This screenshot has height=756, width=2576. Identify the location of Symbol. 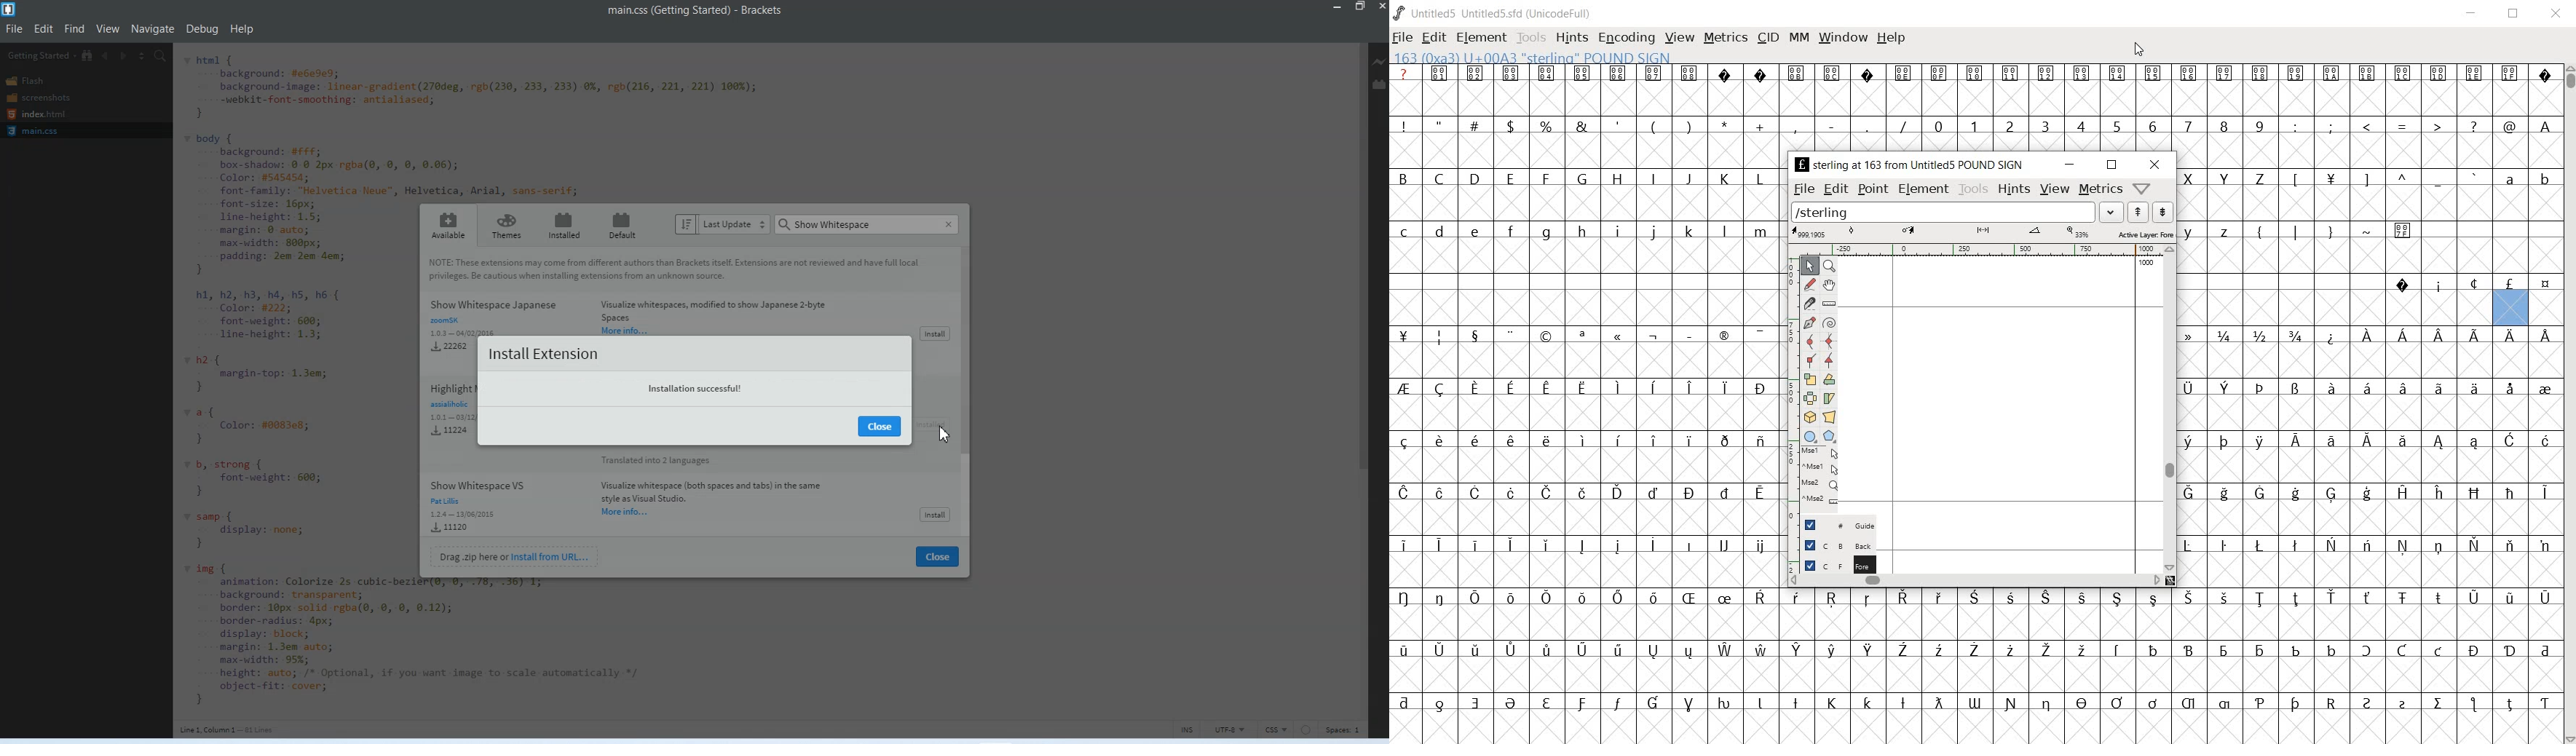
(1759, 547).